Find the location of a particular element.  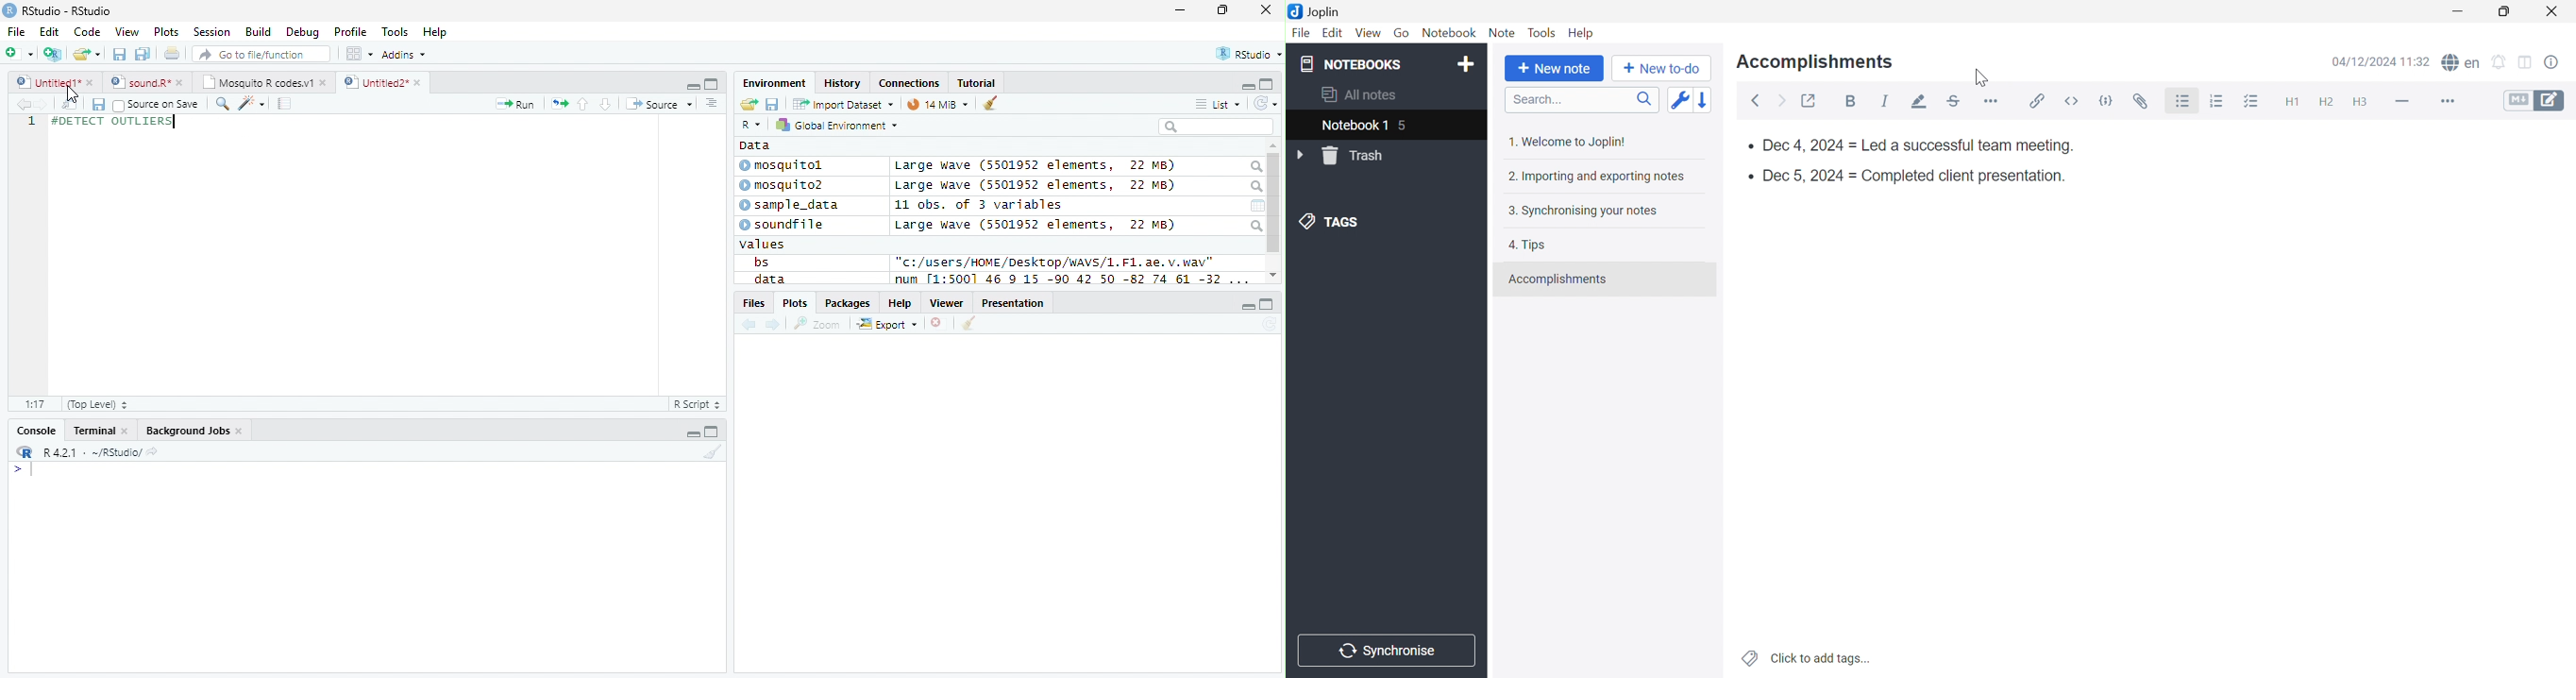

scroll bar is located at coordinates (1274, 203).